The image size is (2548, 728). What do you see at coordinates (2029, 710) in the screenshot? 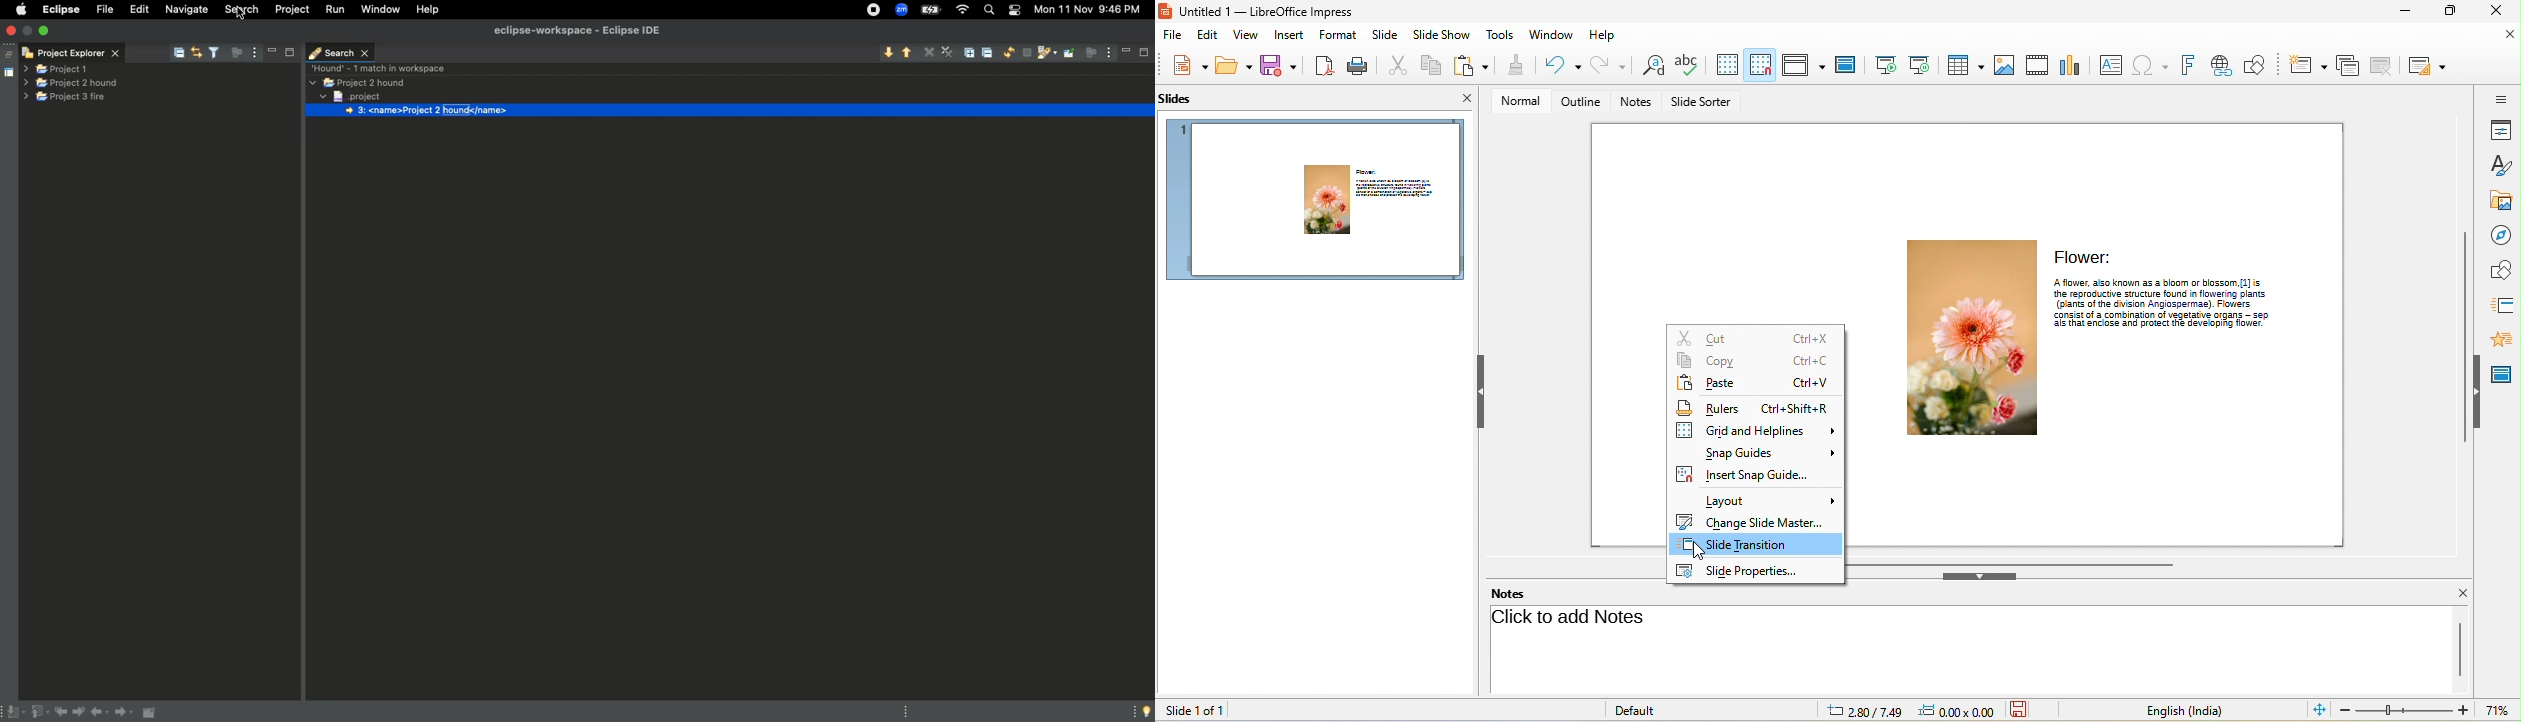
I see `the document has not been modified since the last save` at bounding box center [2029, 710].